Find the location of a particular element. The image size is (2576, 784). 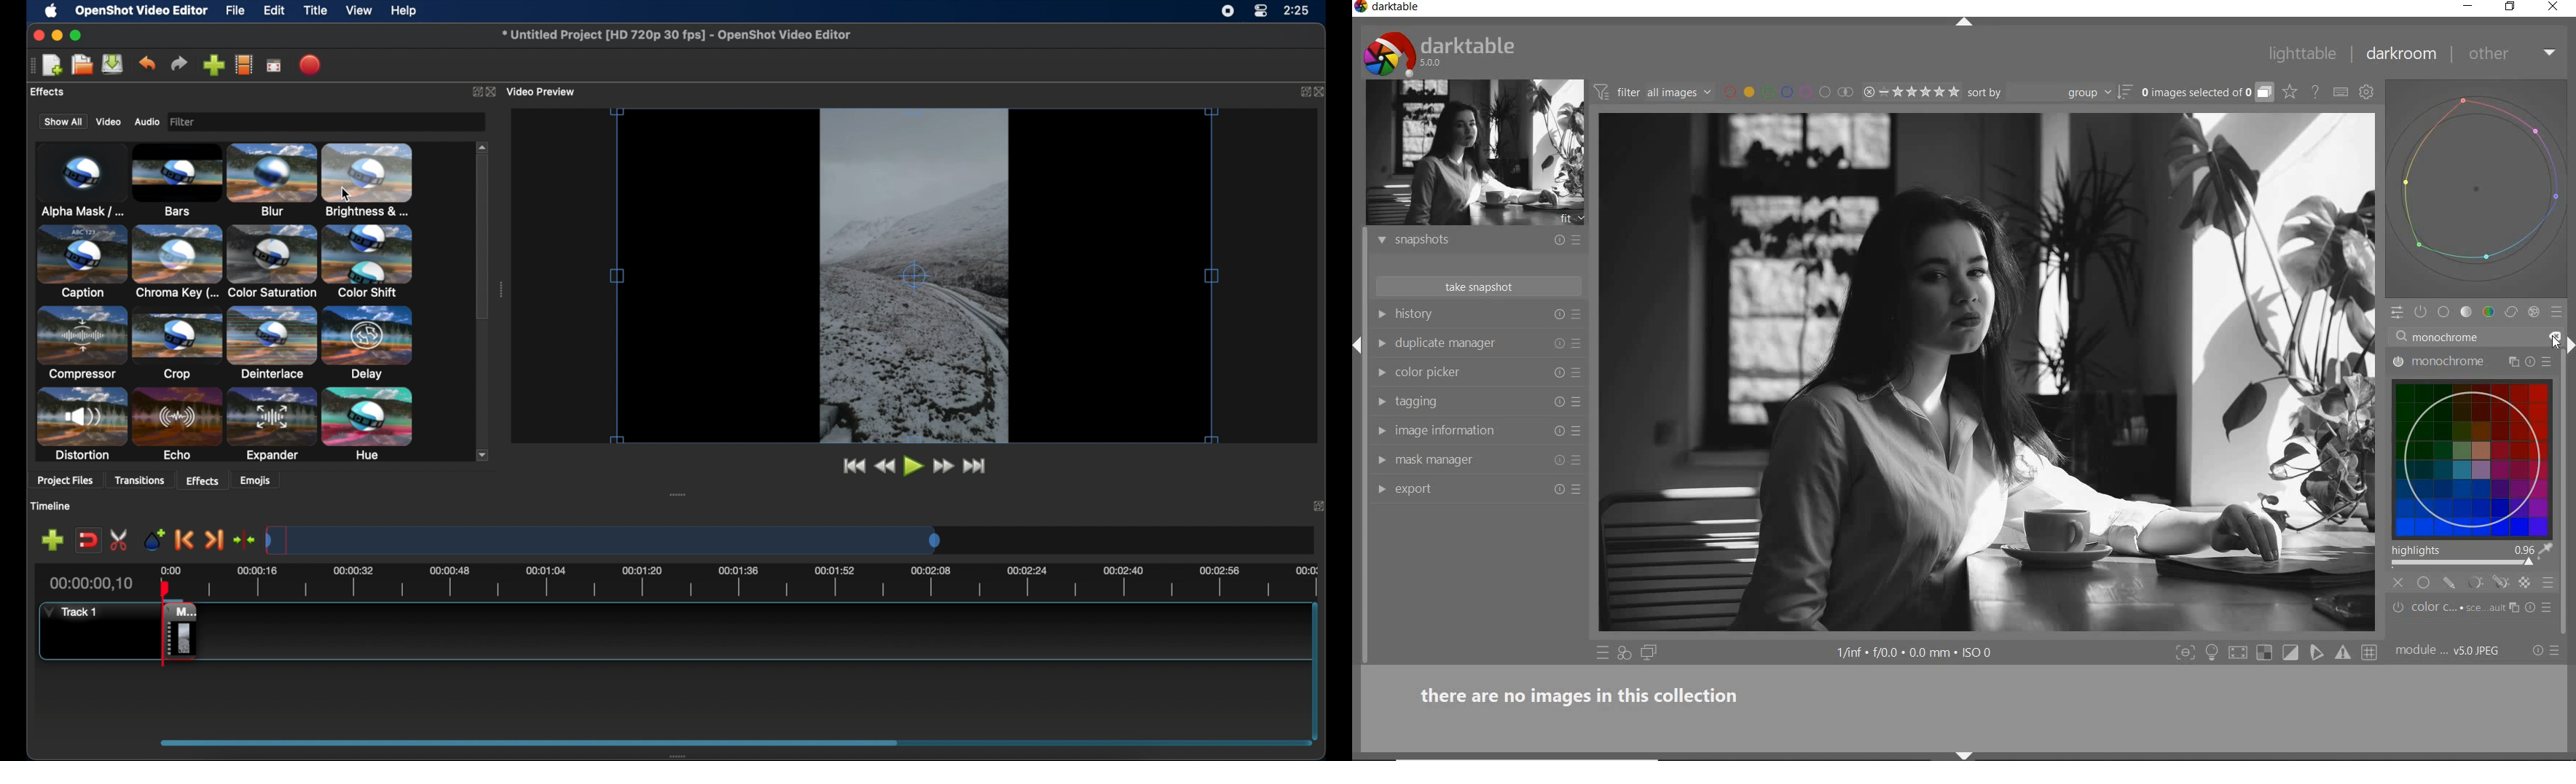

track 1 is located at coordinates (69, 613).